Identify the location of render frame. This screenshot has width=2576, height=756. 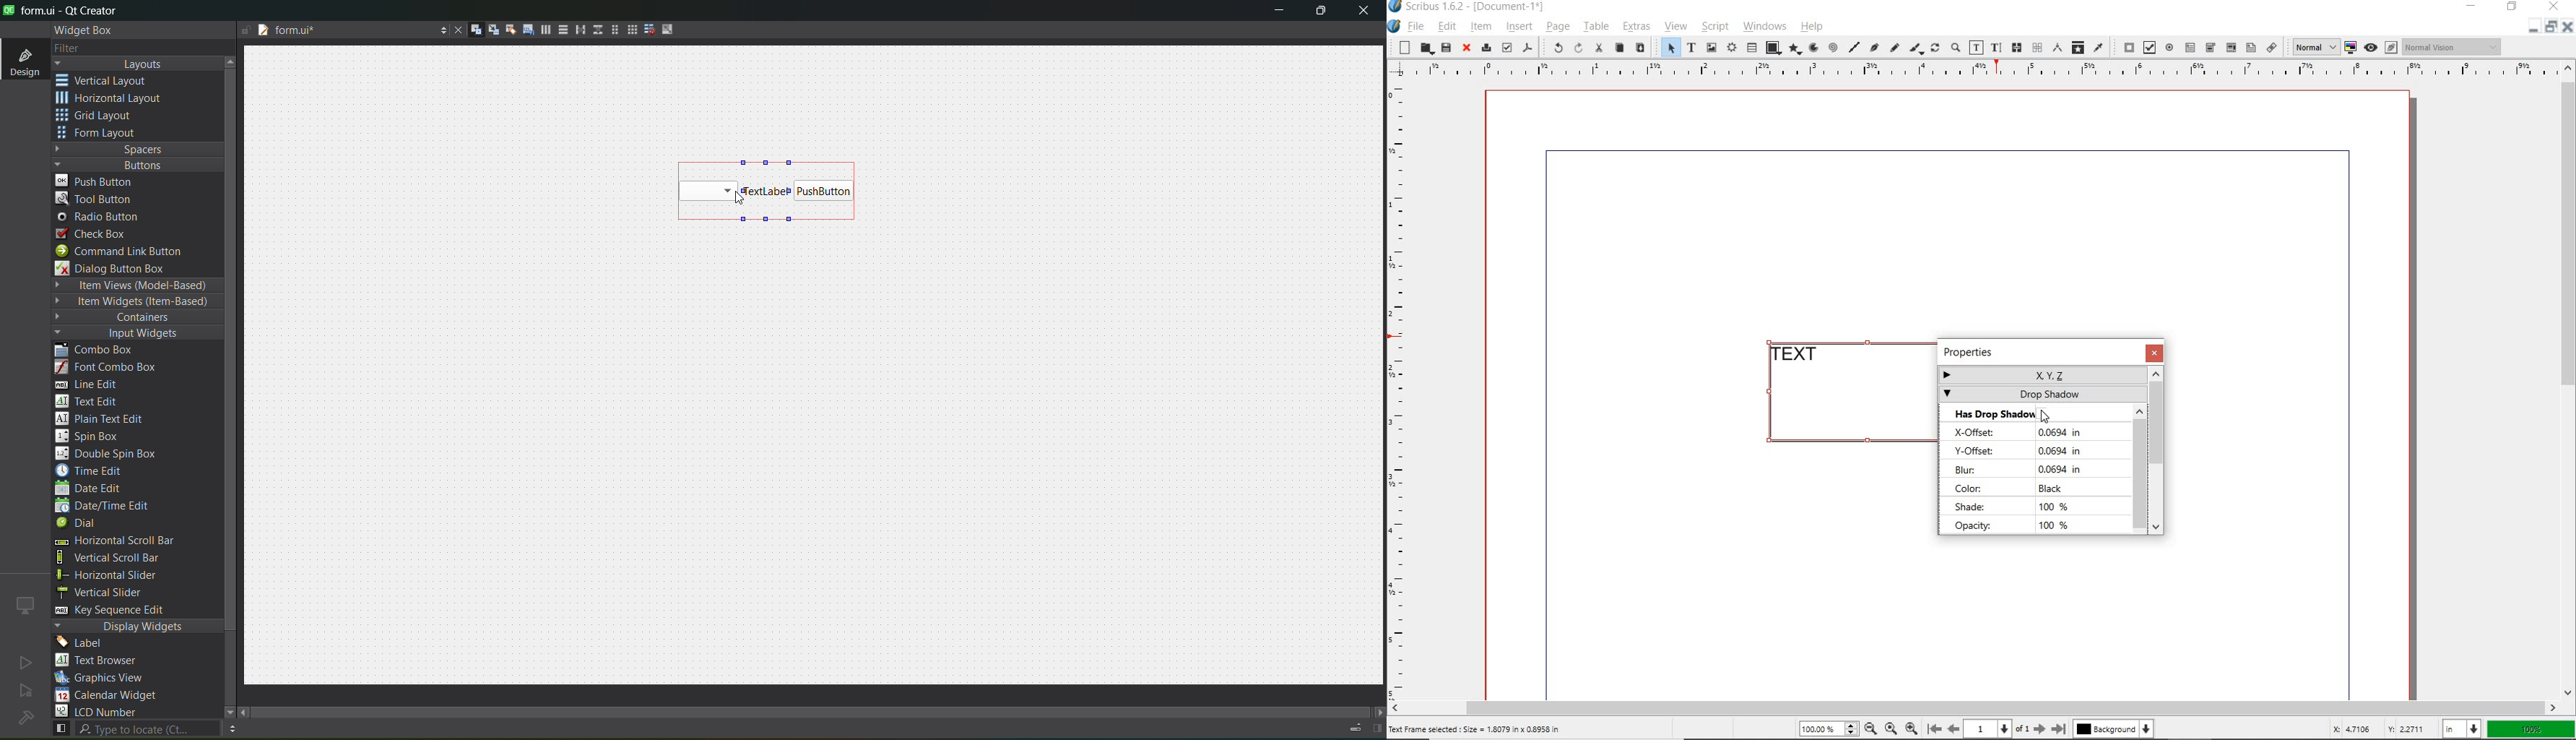
(1731, 49).